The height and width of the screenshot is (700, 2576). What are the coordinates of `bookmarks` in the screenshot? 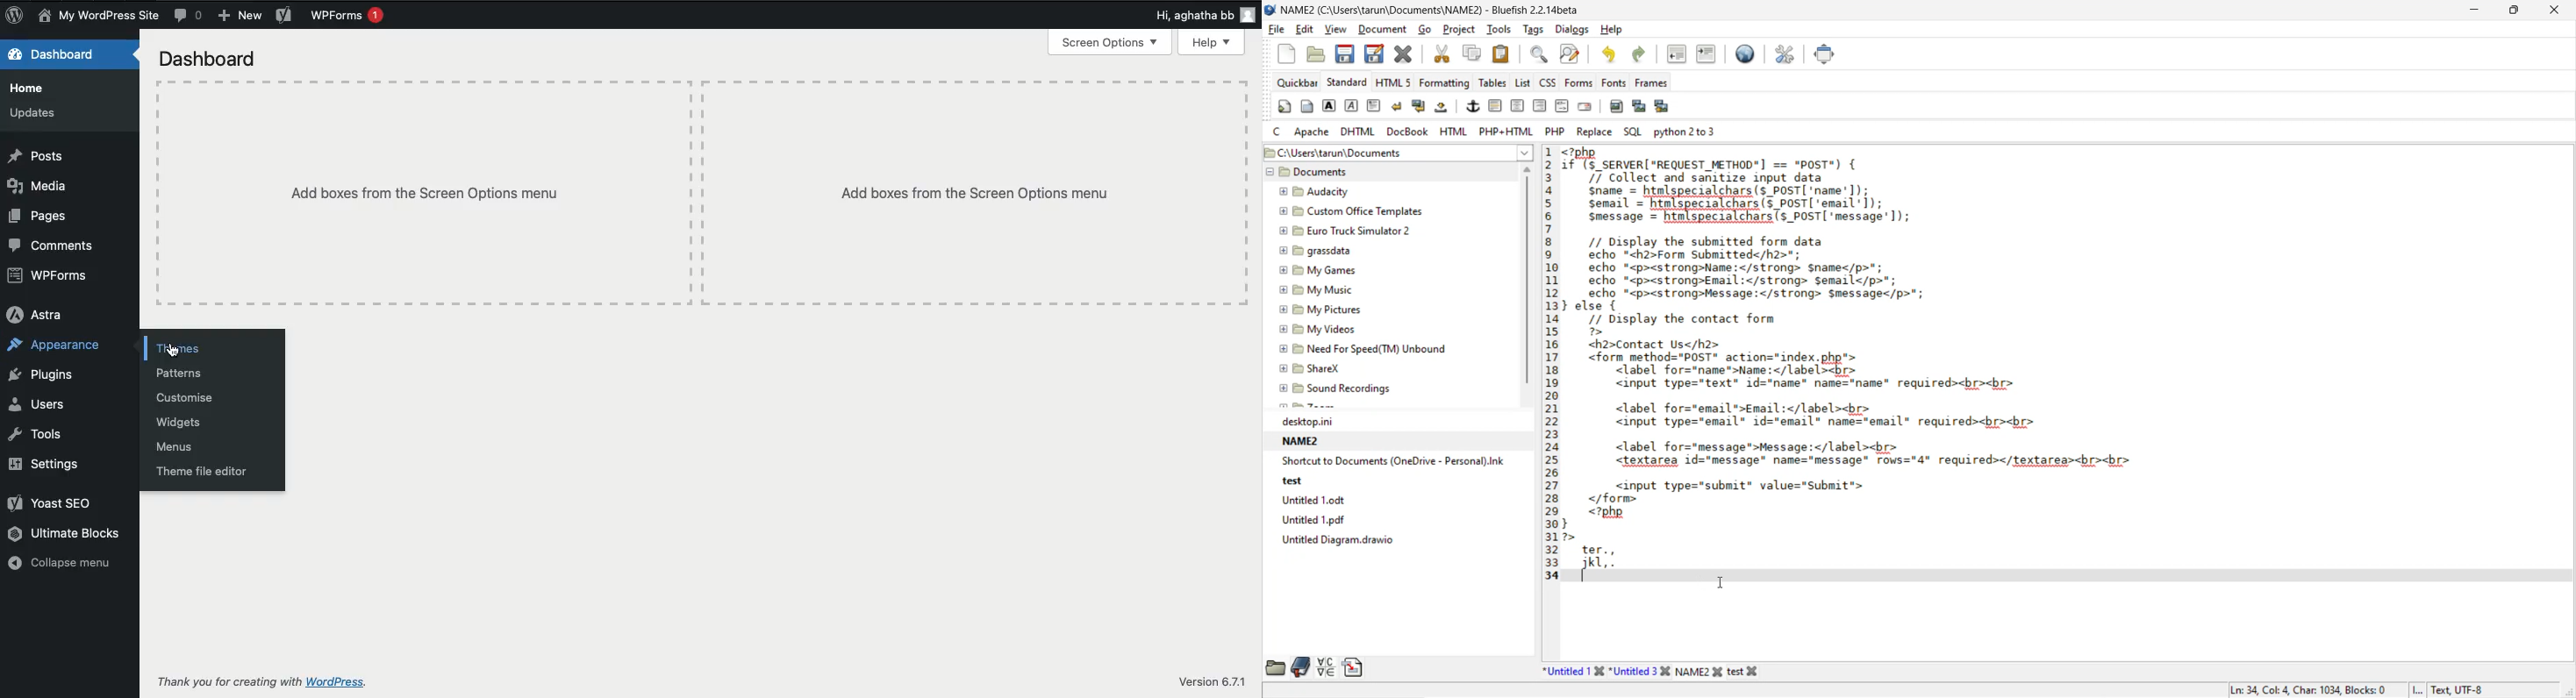 It's located at (1301, 667).